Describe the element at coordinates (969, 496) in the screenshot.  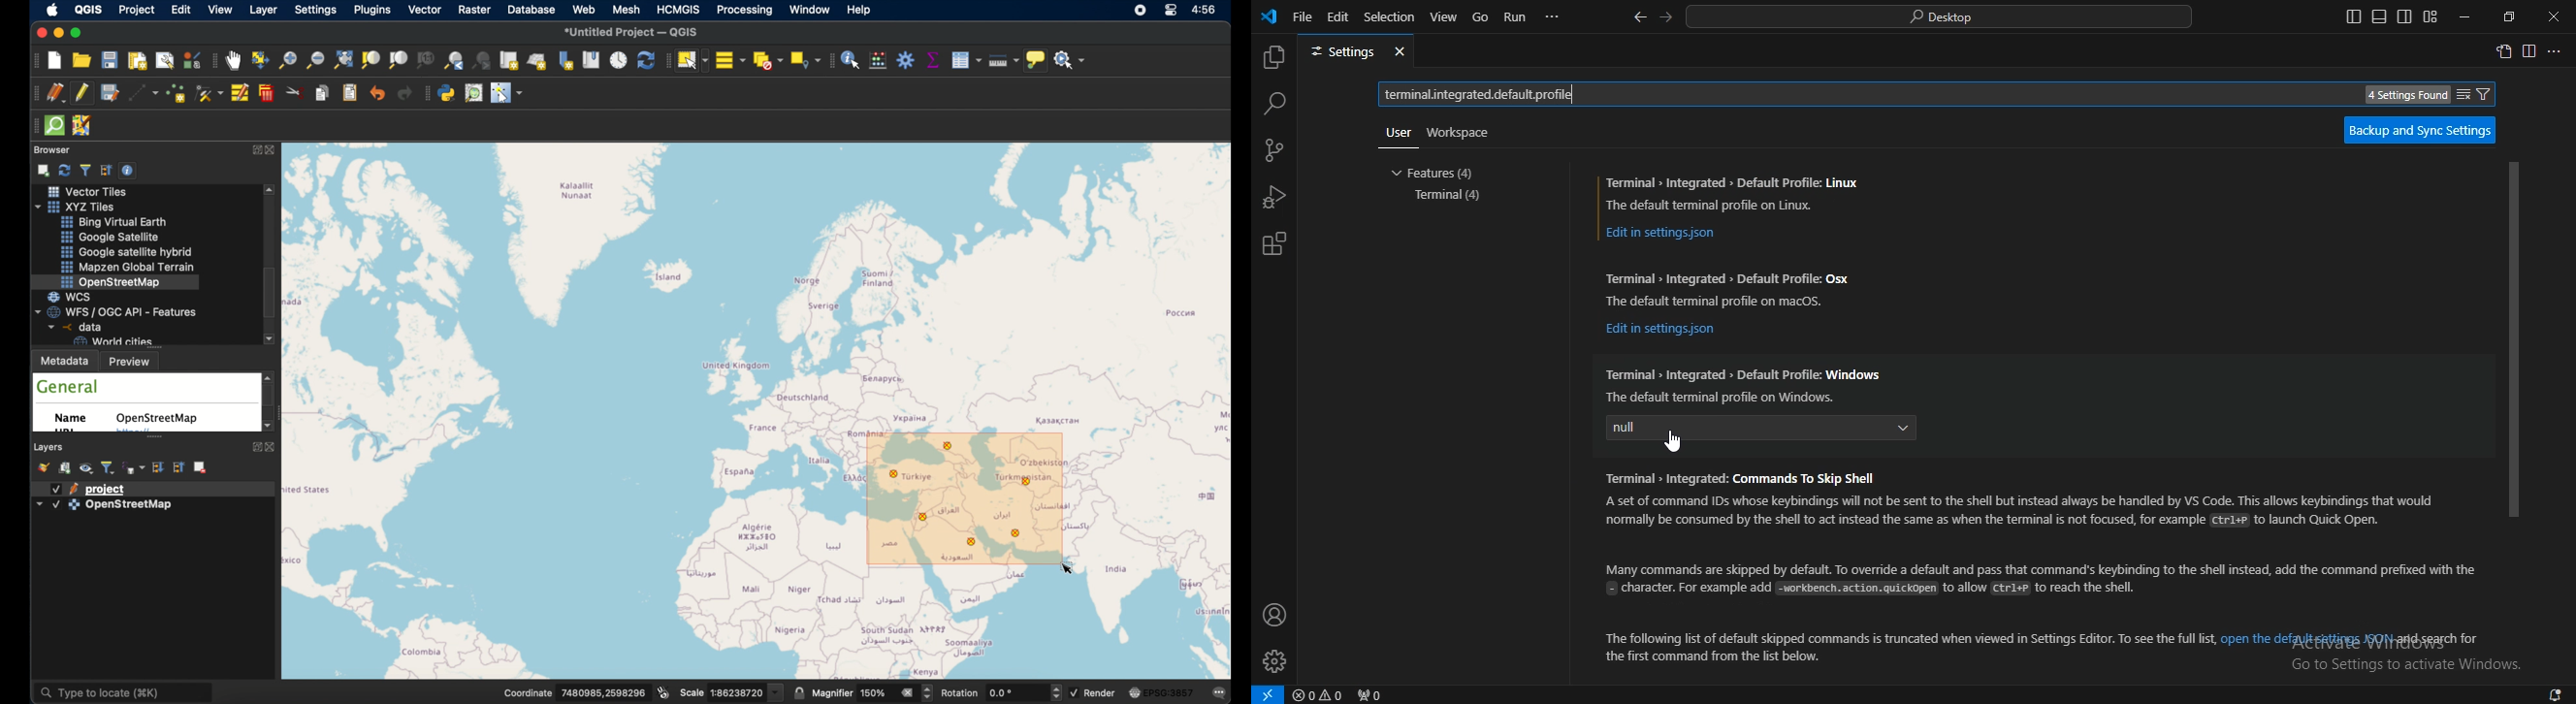
I see `selected features` at that location.